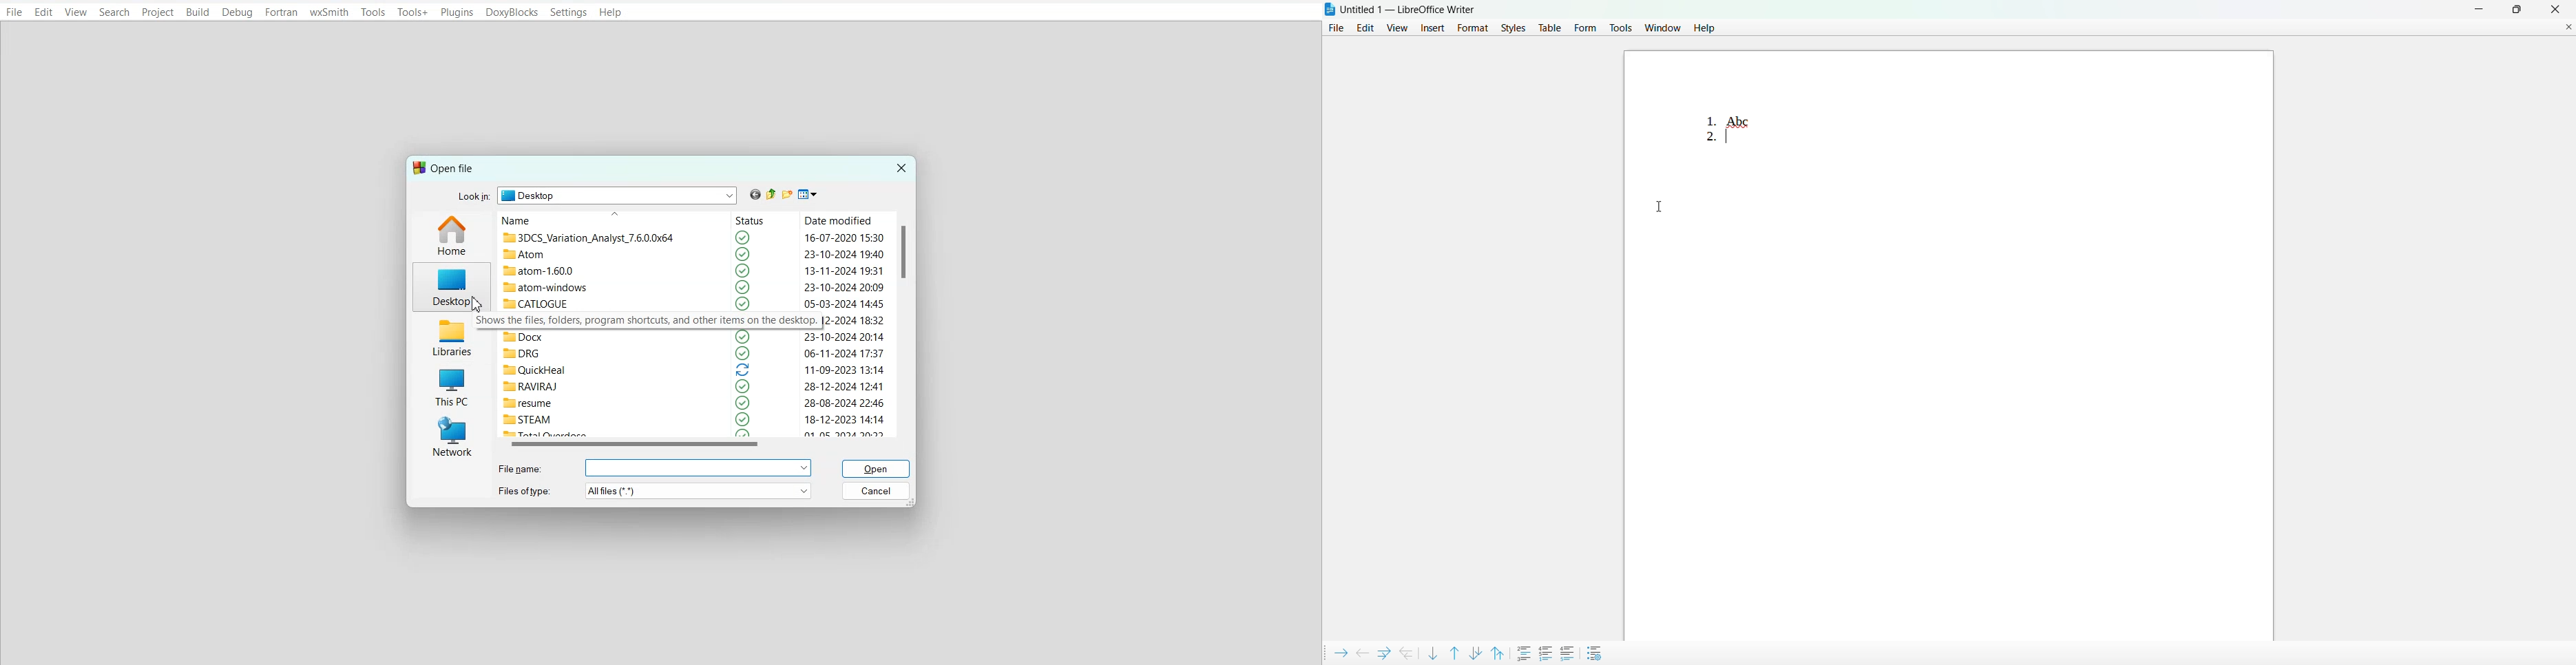 This screenshot has height=672, width=2576. What do you see at coordinates (846, 421) in the screenshot?
I see `18-12-2023 14:14` at bounding box center [846, 421].